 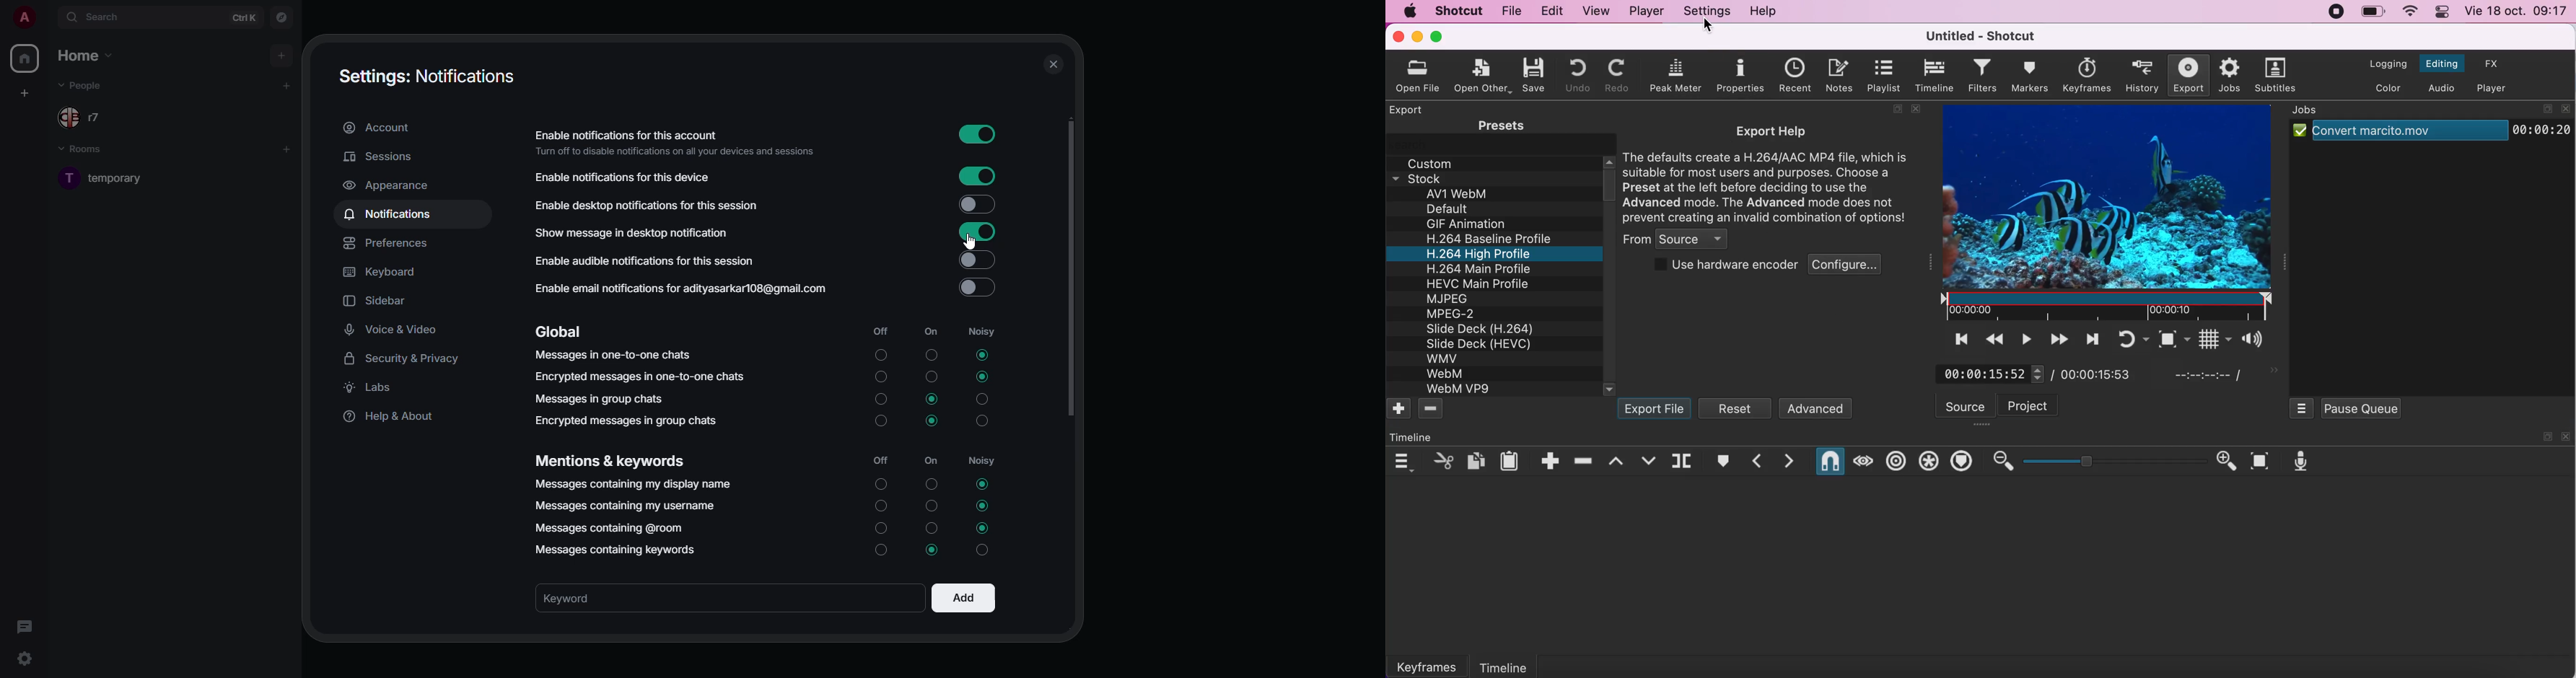 What do you see at coordinates (1838, 76) in the screenshot?
I see `notes` at bounding box center [1838, 76].